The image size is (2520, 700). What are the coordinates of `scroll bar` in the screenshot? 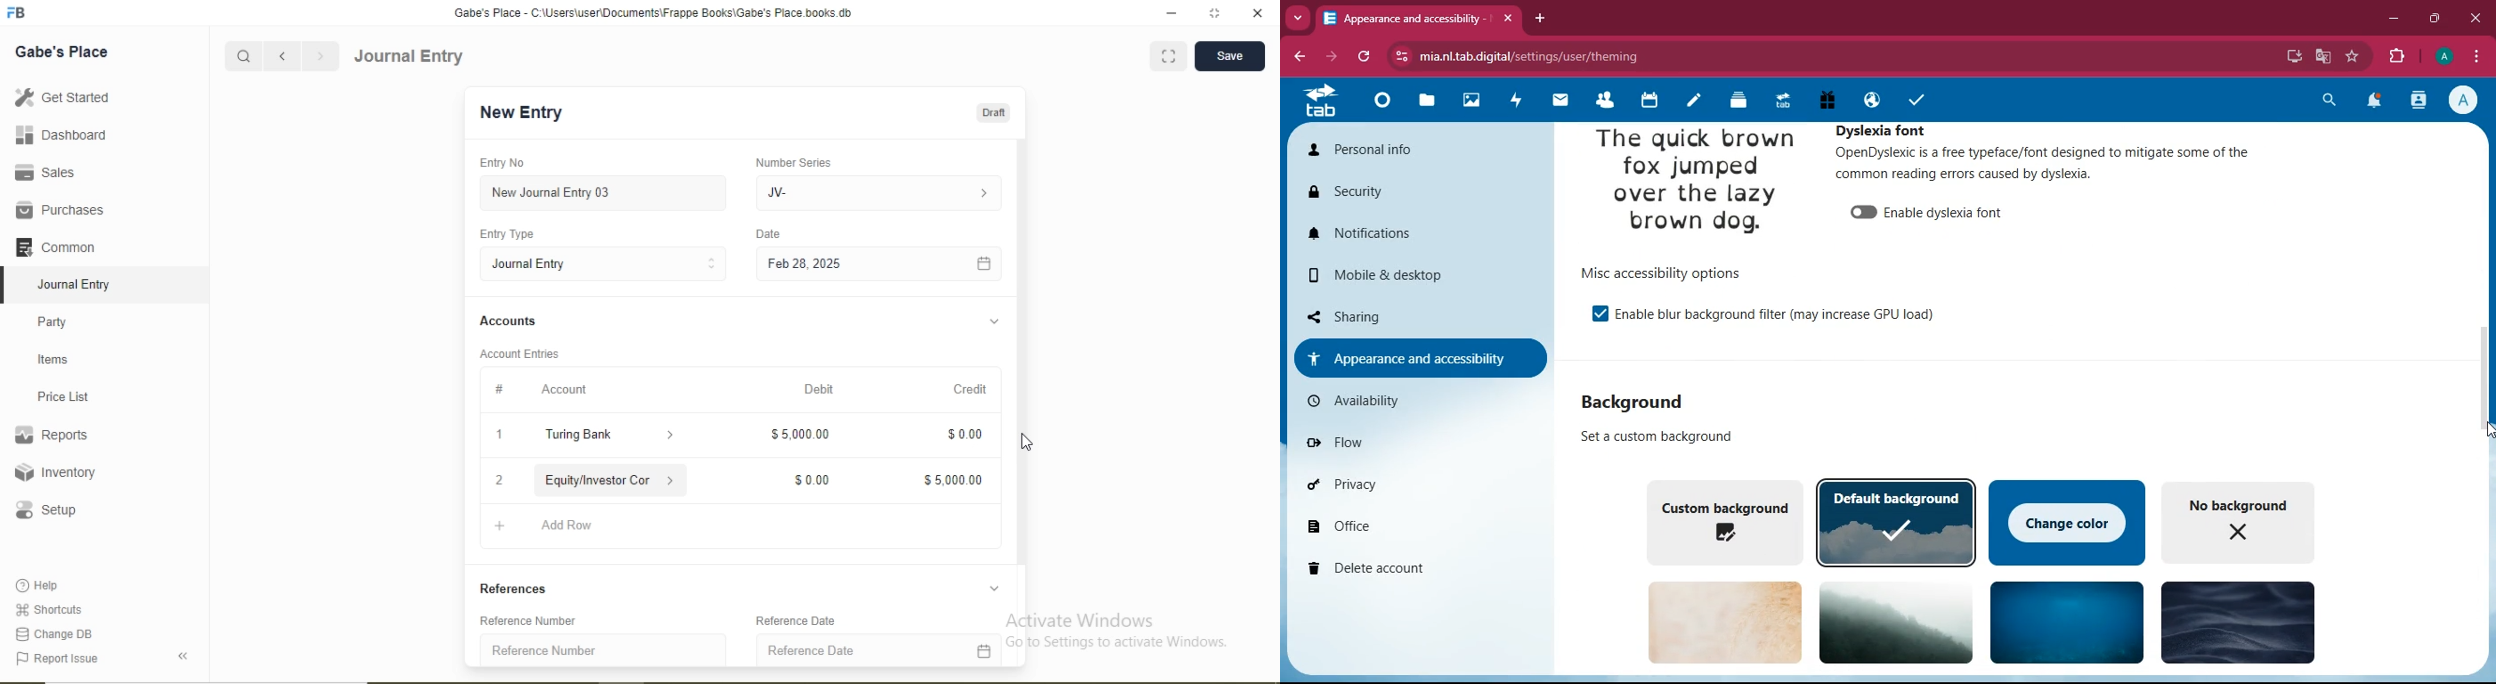 It's located at (2483, 390).